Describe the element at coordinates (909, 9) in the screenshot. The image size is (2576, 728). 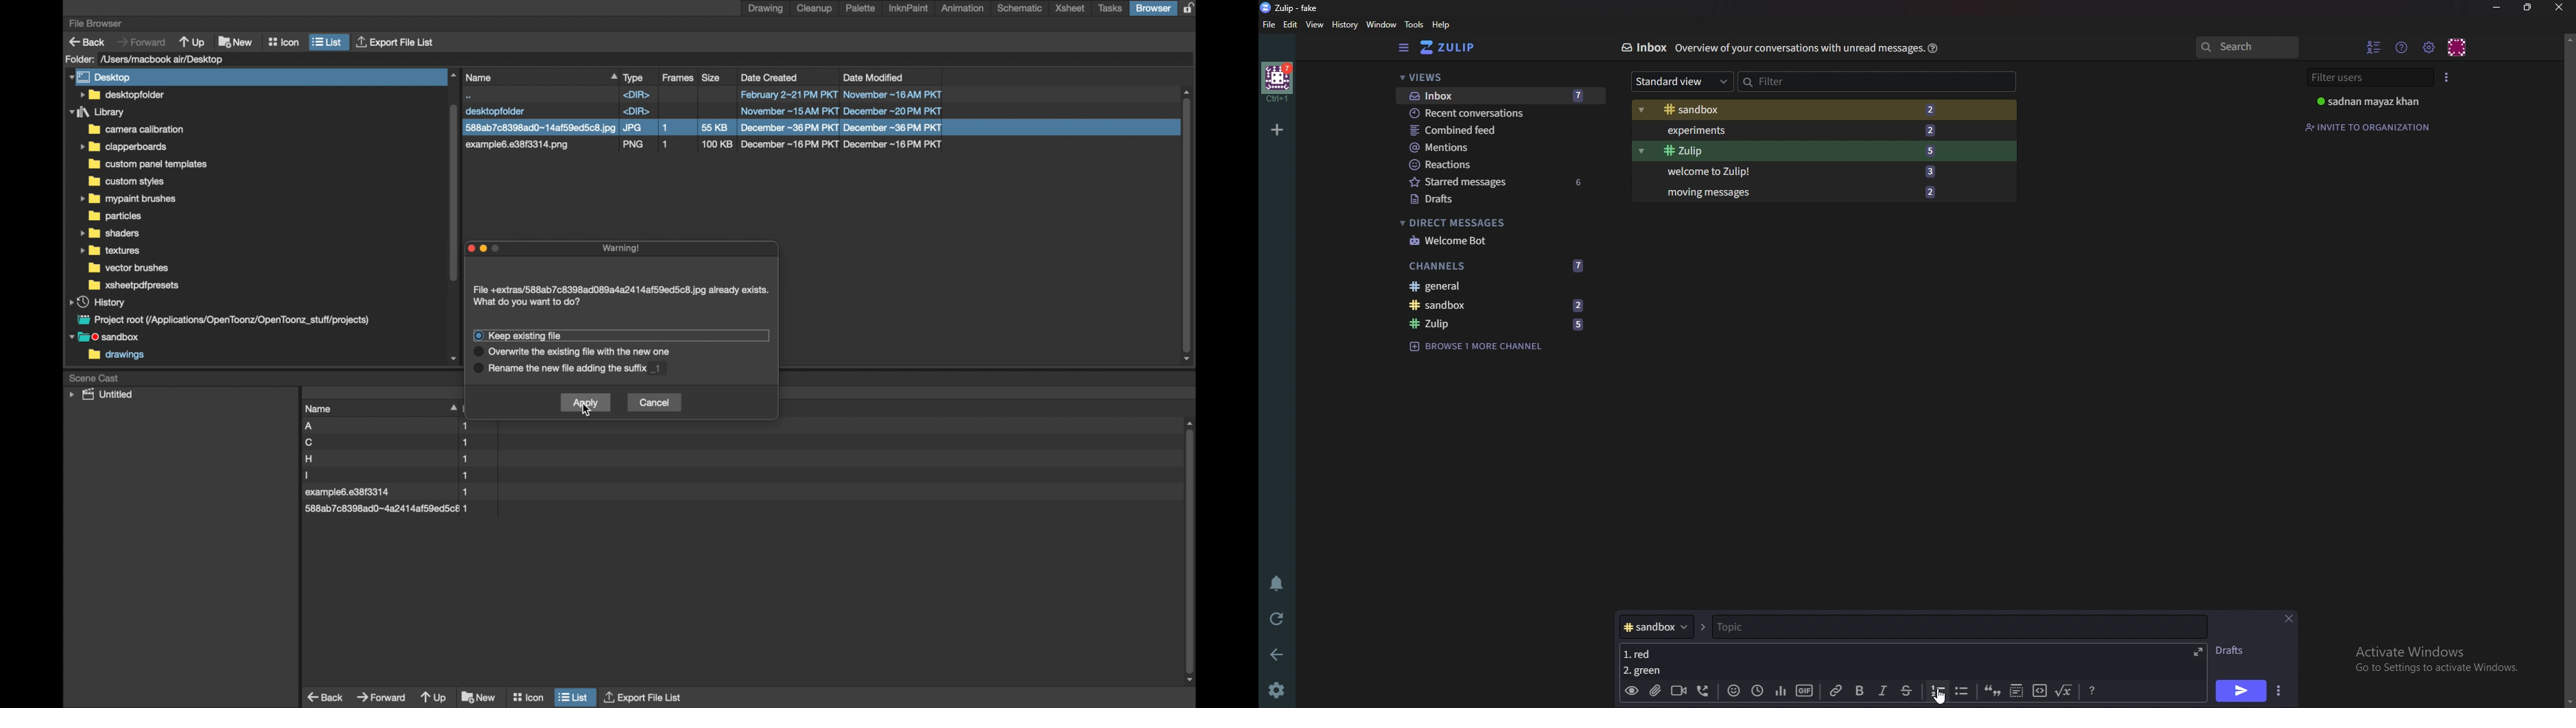
I see `inknpaint ` at that location.